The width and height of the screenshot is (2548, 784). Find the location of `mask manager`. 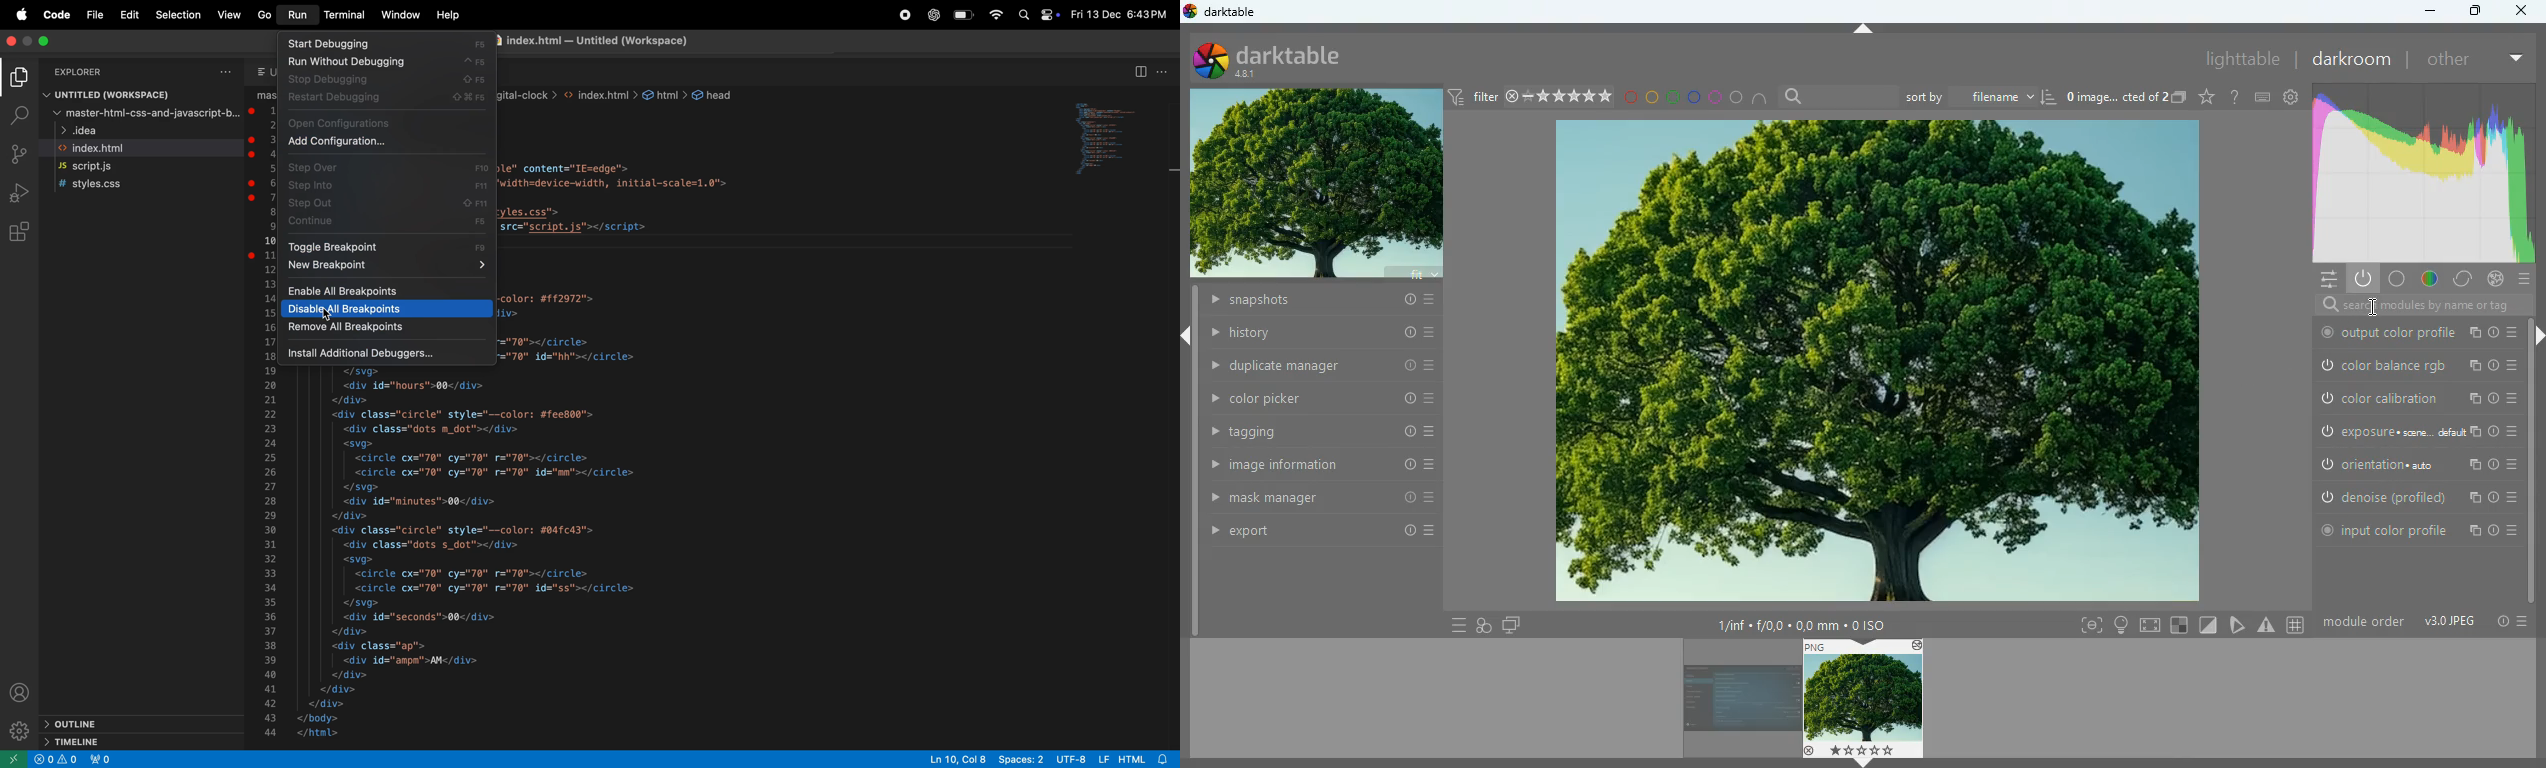

mask manager is located at coordinates (1323, 499).